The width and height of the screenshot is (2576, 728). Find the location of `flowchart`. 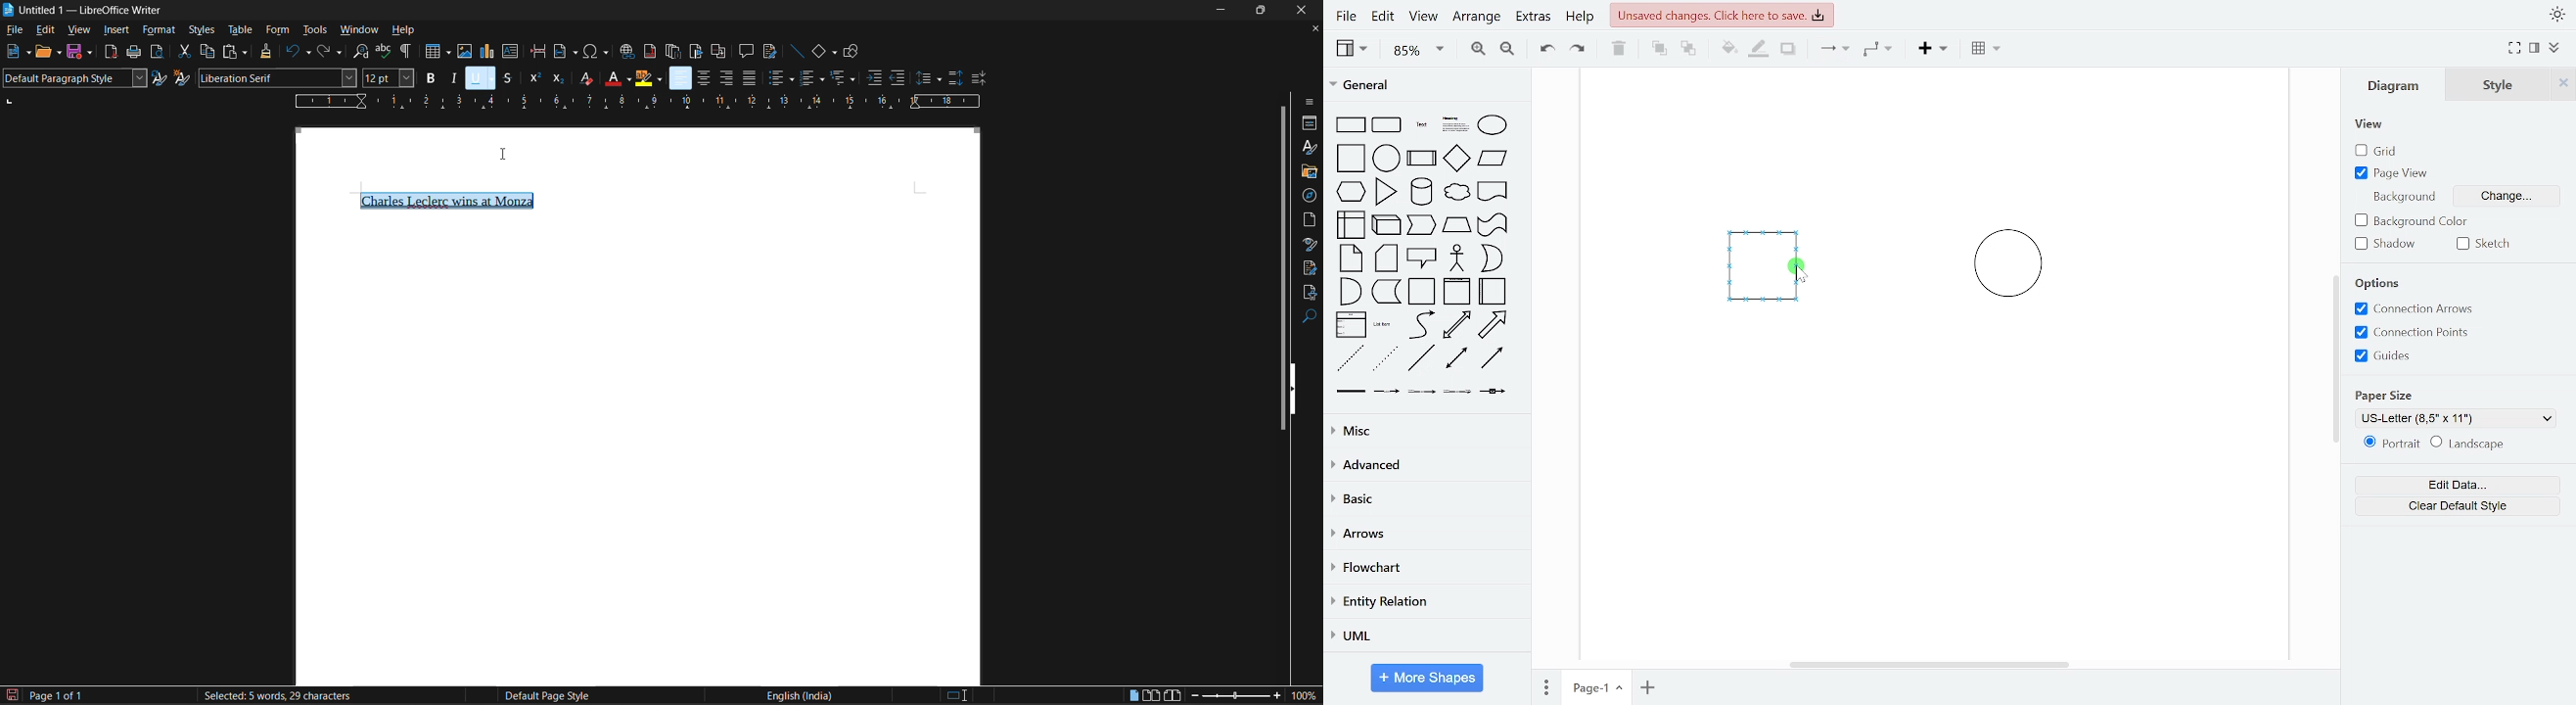

flowchart is located at coordinates (1423, 569).